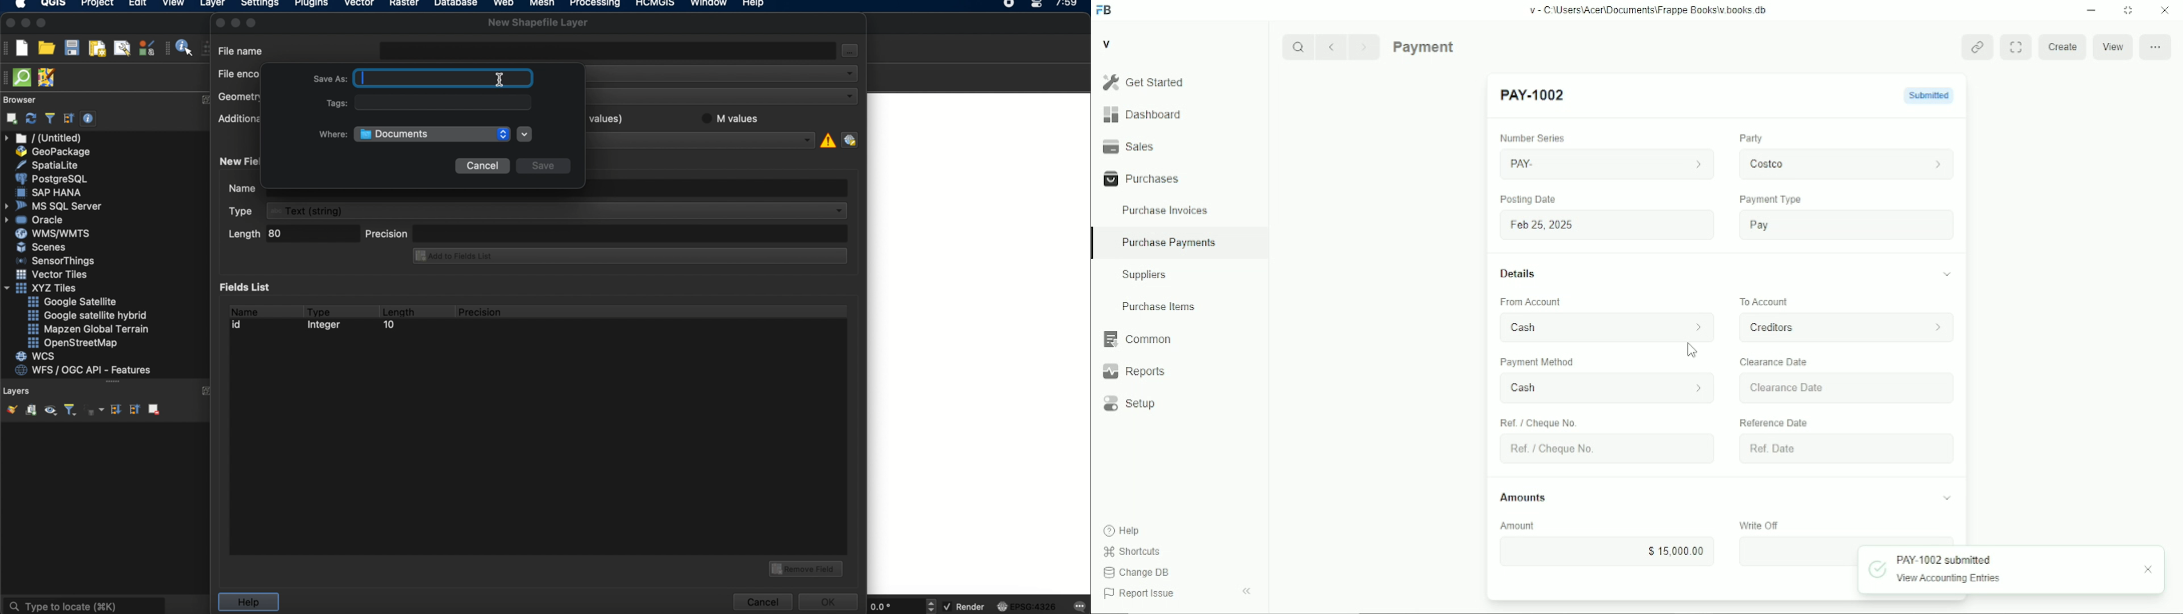 The width and height of the screenshot is (2184, 616). I want to click on Search, so click(1298, 47).